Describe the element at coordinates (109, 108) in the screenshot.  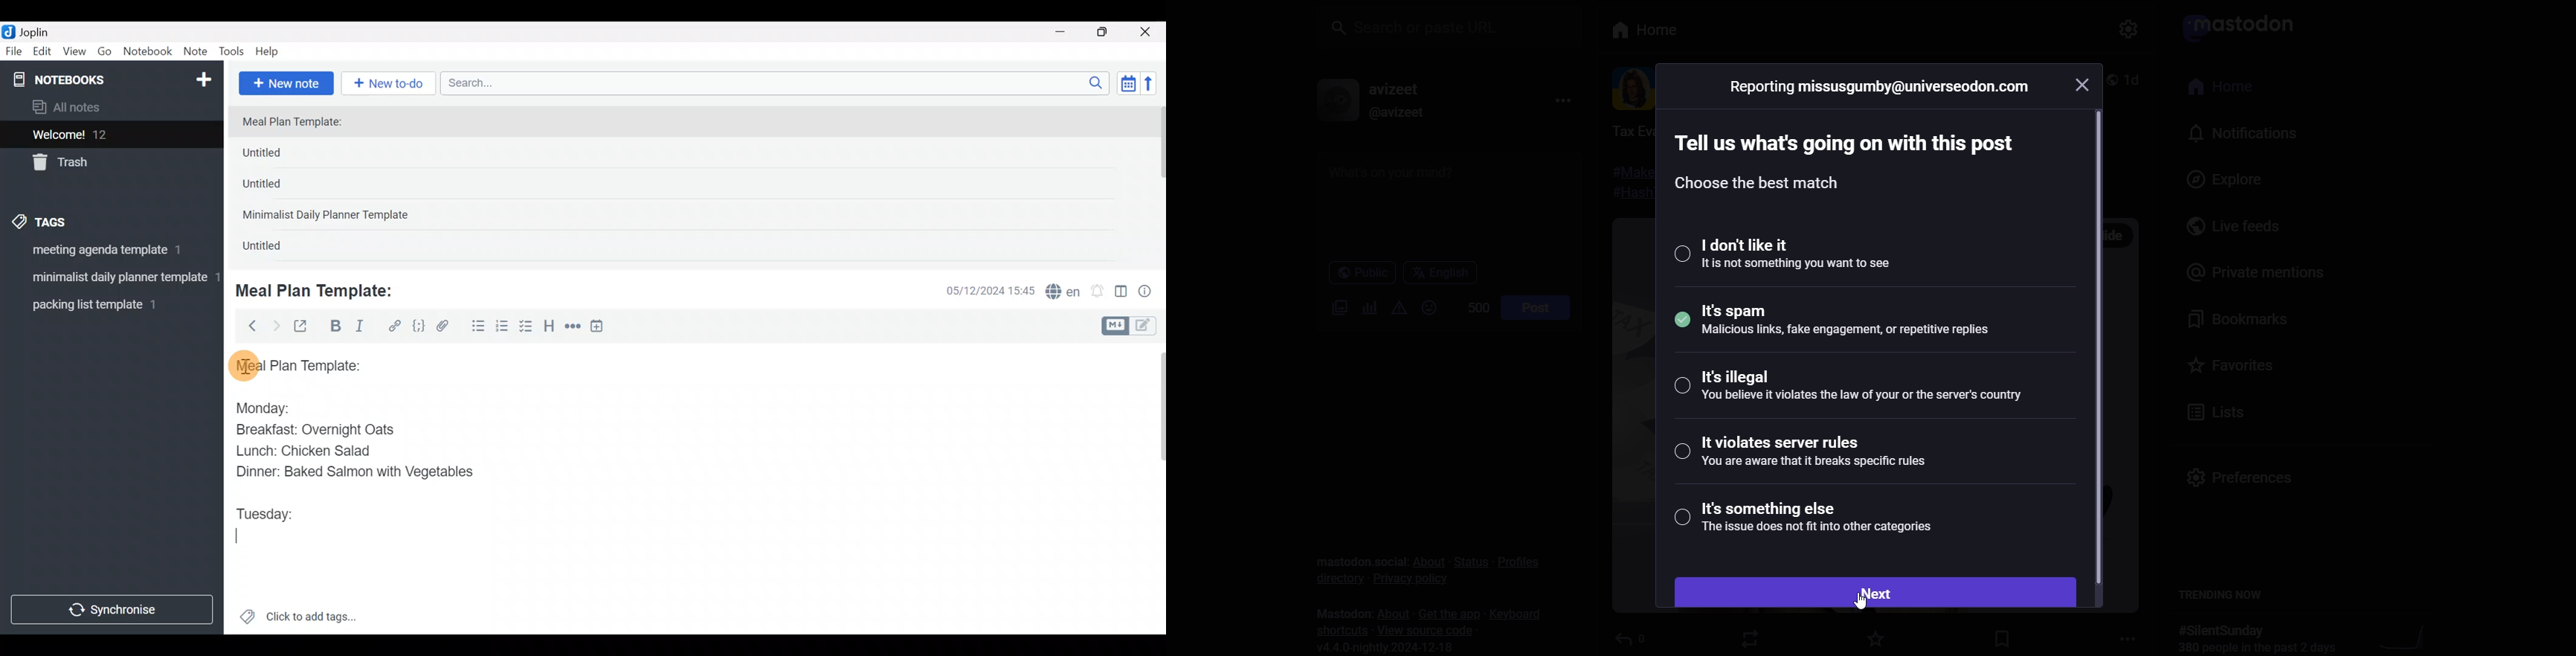
I see `All notes` at that location.